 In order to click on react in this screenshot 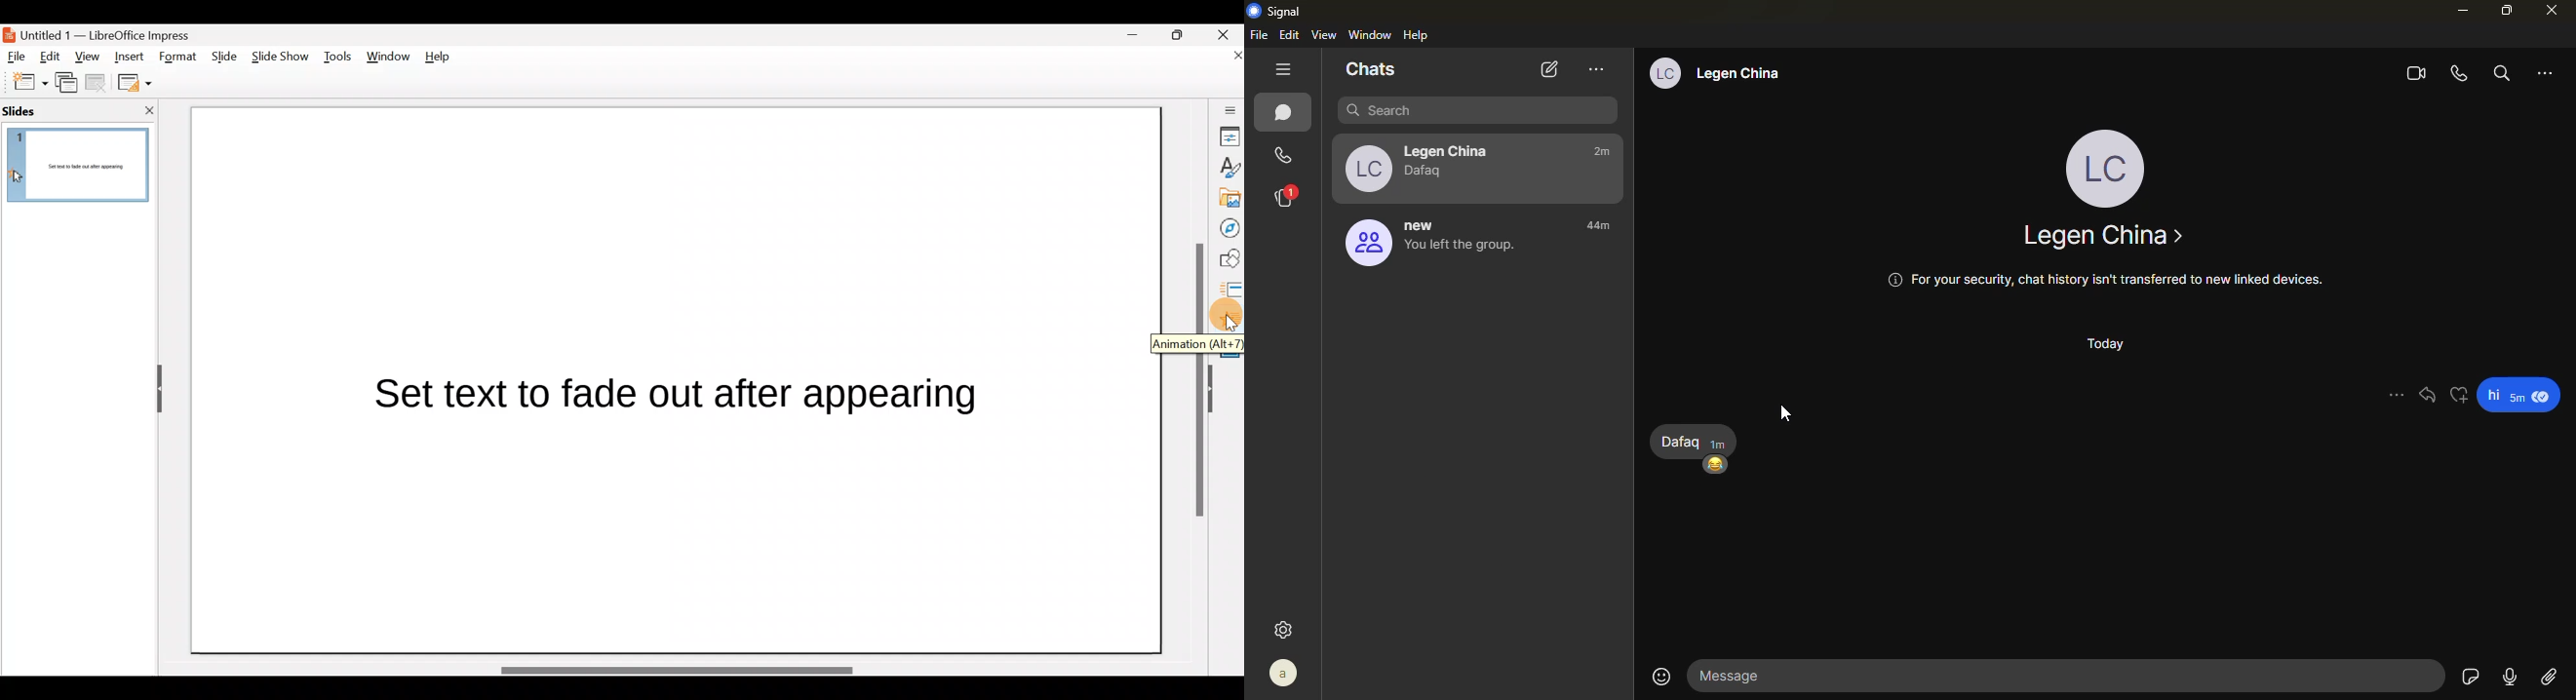, I will do `click(2458, 391)`.